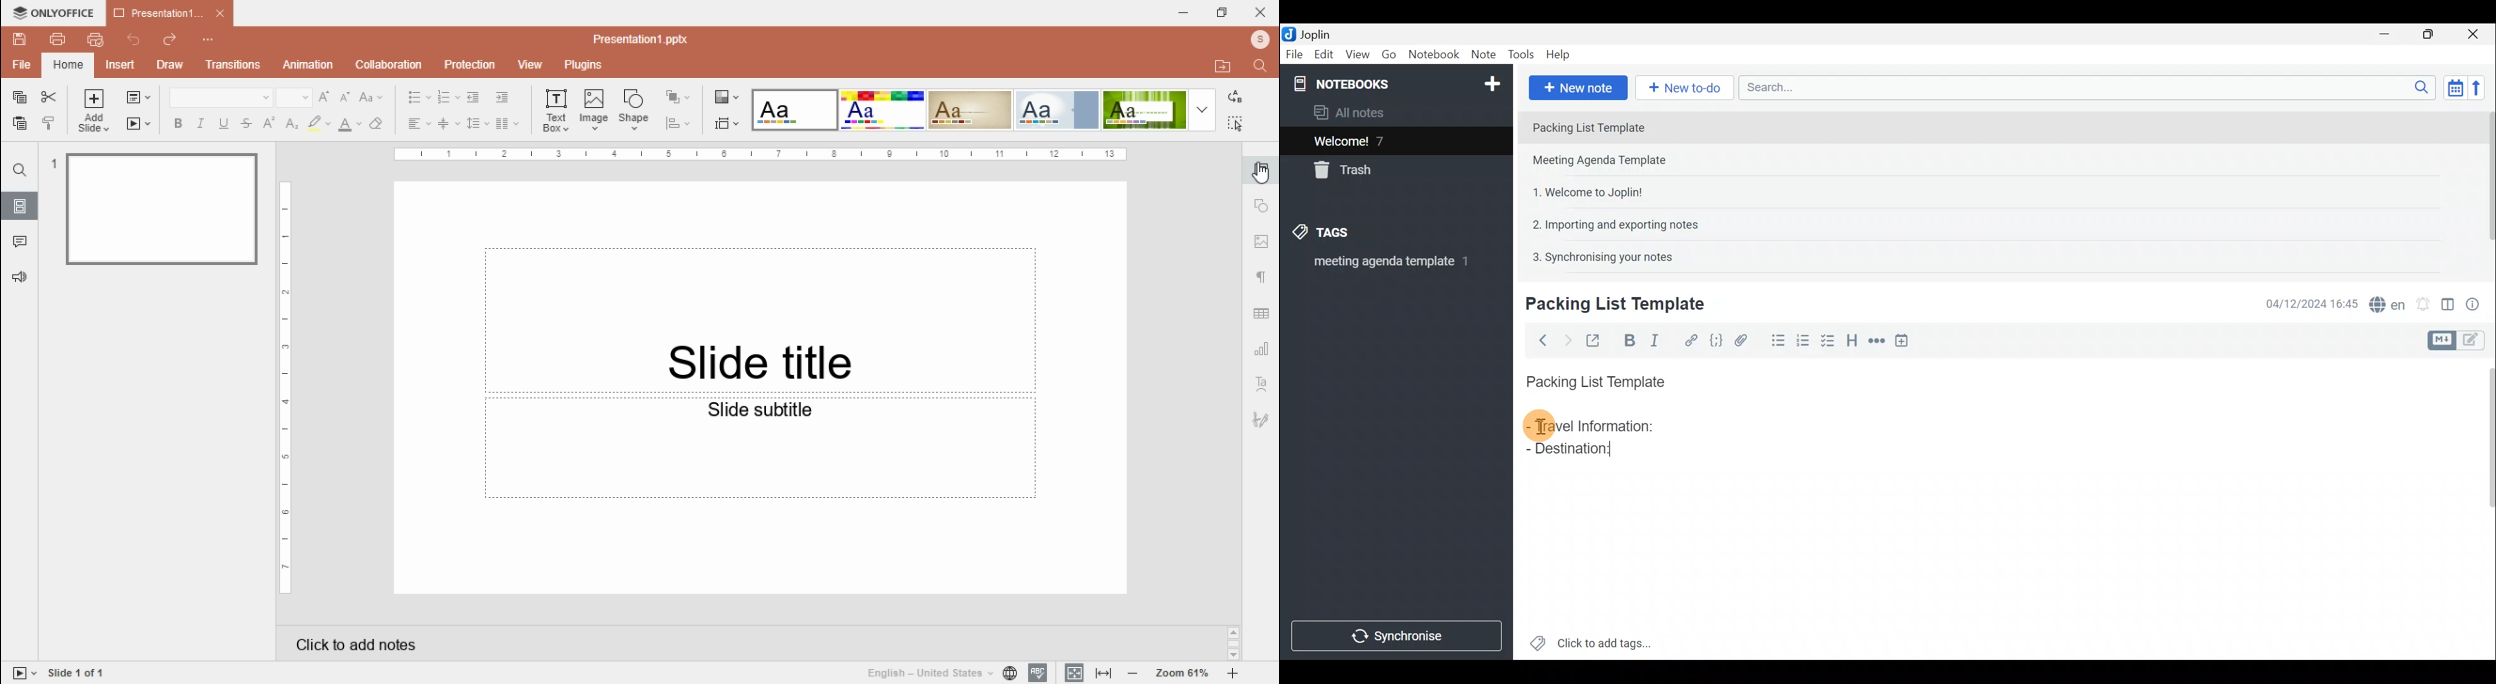 The image size is (2520, 700). What do you see at coordinates (726, 97) in the screenshot?
I see `change color theme` at bounding box center [726, 97].